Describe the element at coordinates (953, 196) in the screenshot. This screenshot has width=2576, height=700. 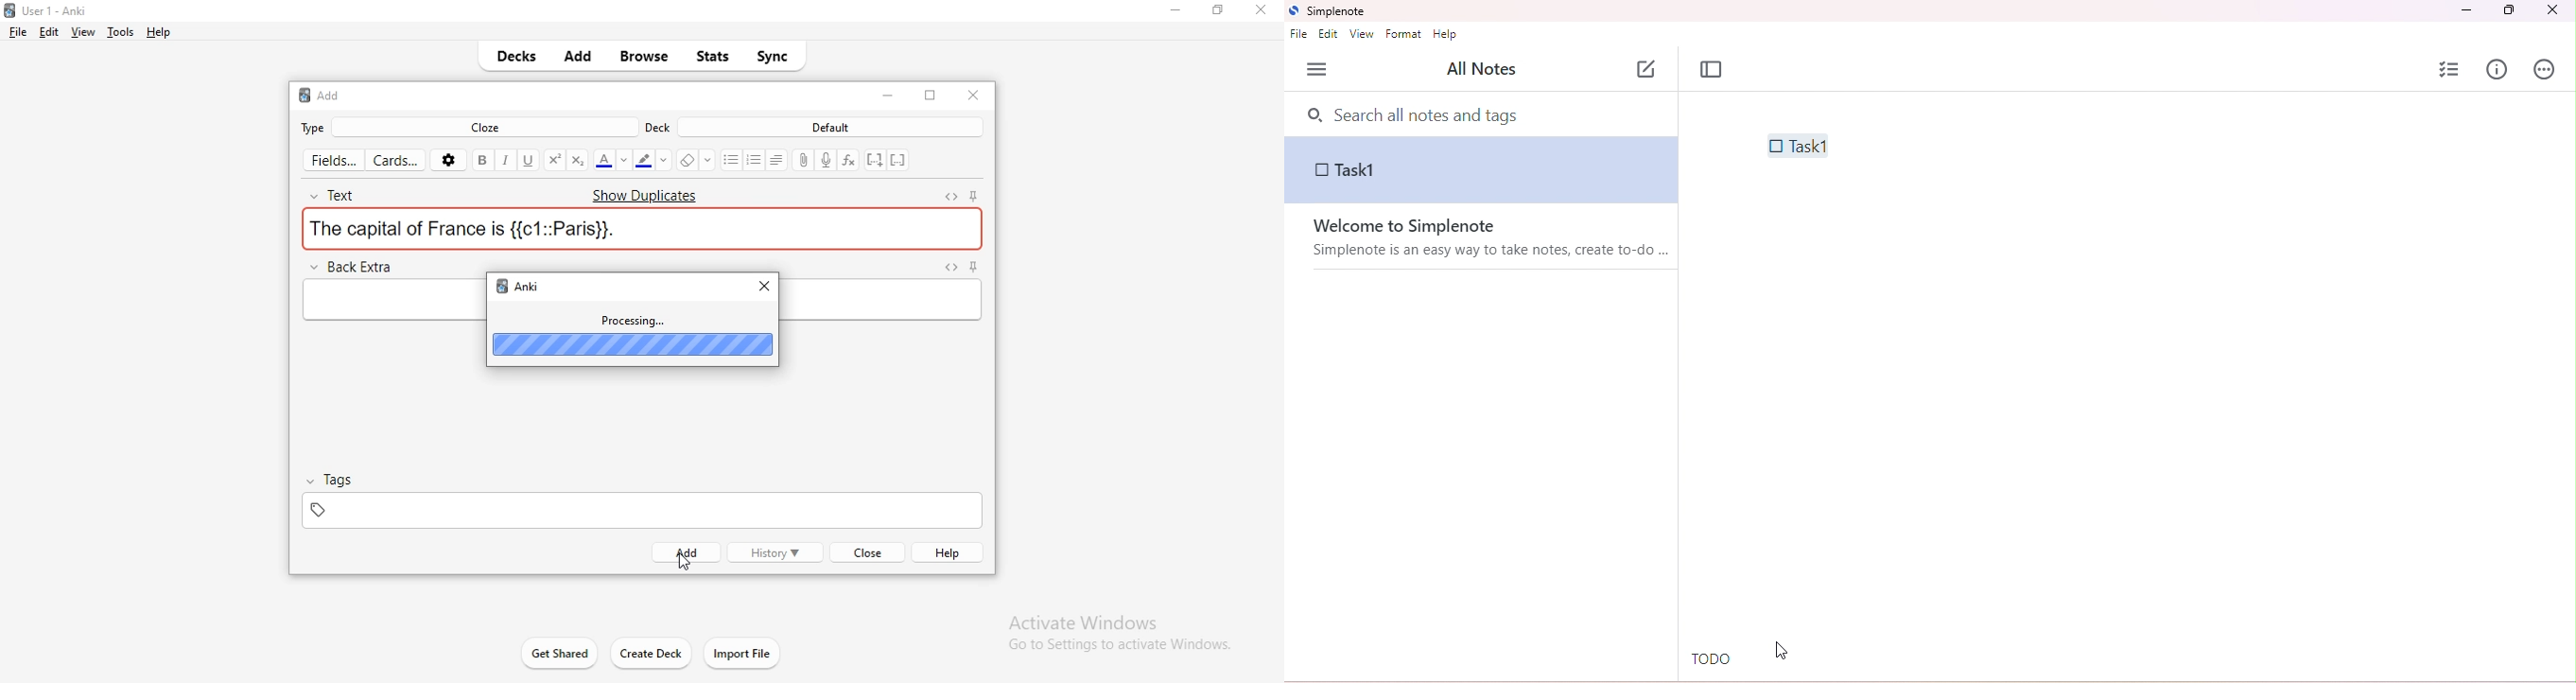
I see `<>expand` at that location.